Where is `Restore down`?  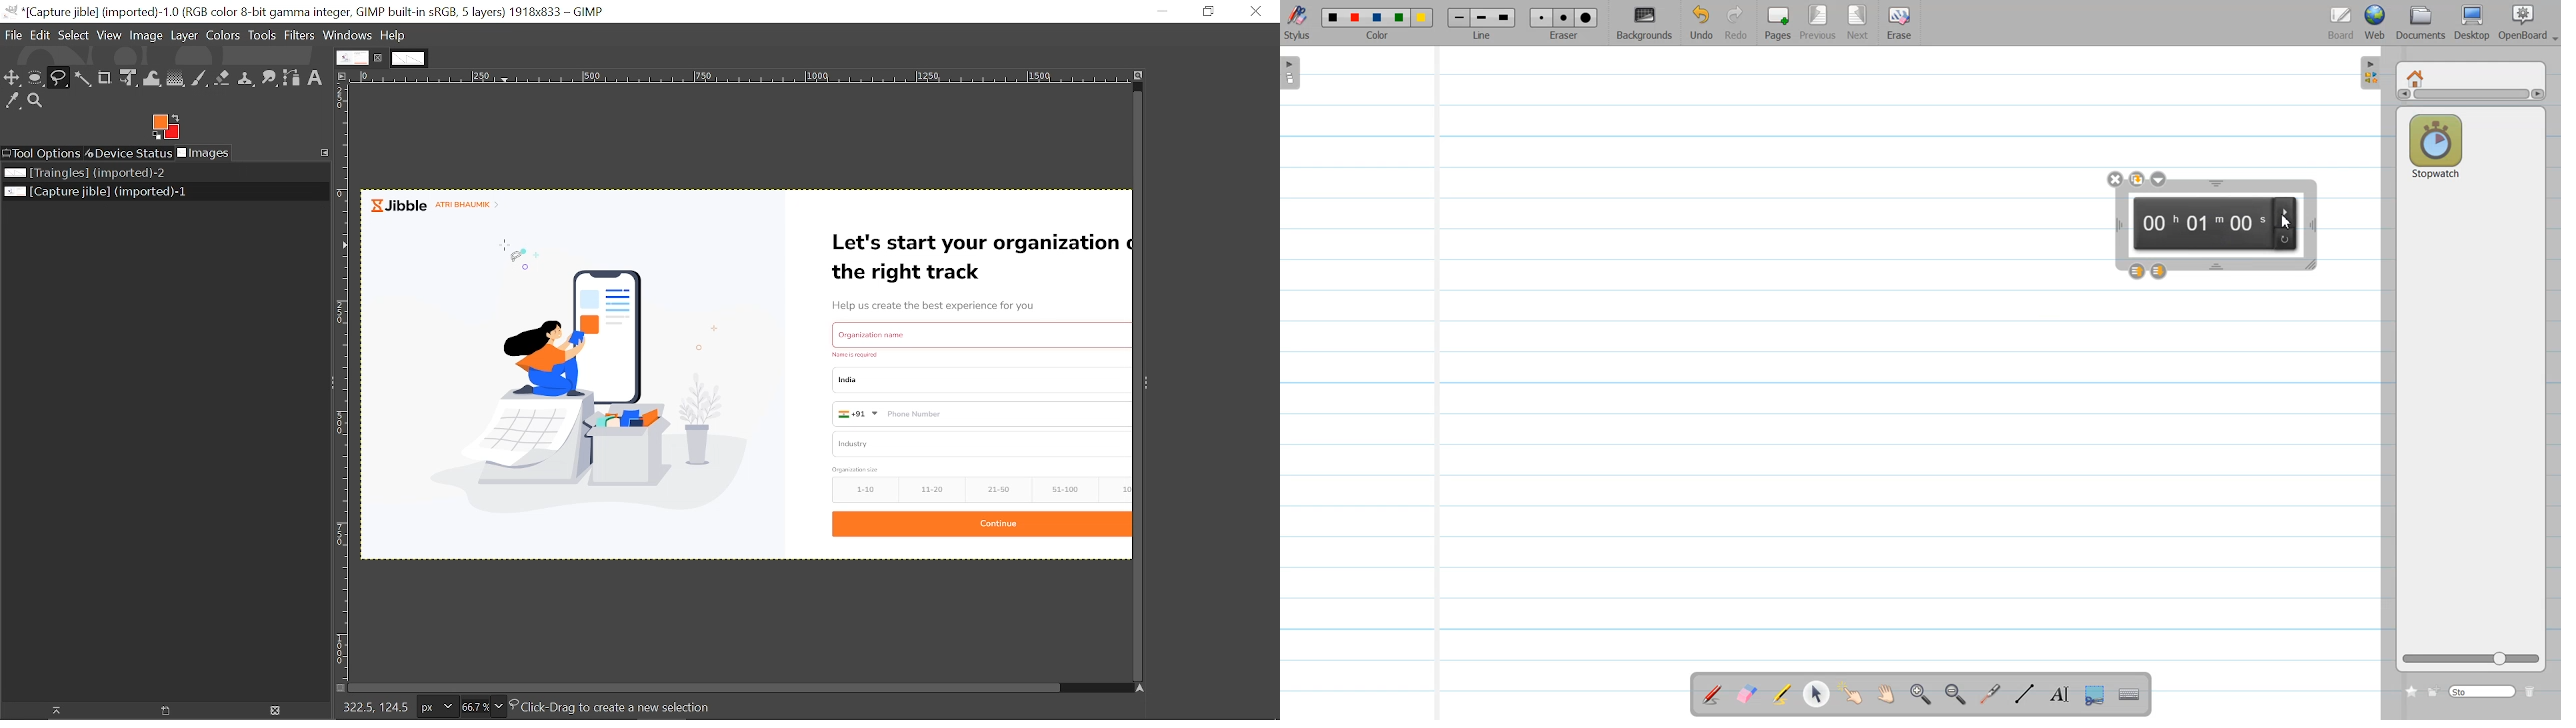 Restore down is located at coordinates (1207, 11).